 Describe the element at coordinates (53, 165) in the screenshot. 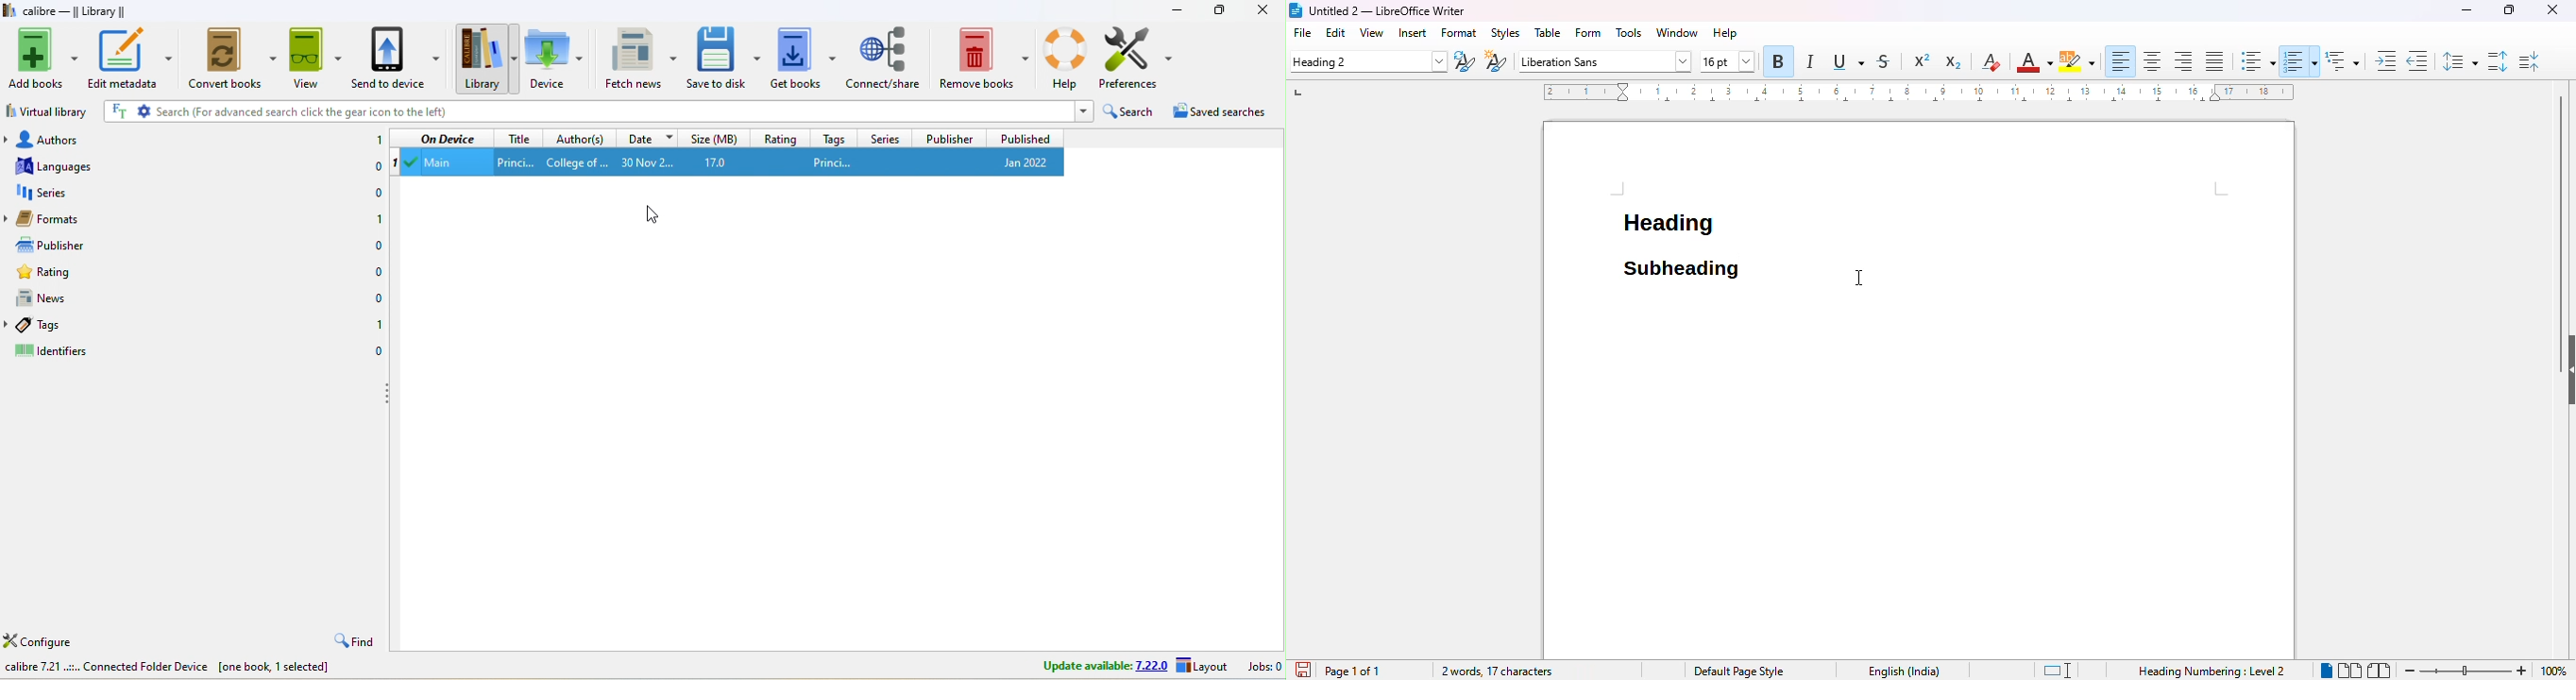

I see `languages` at that location.